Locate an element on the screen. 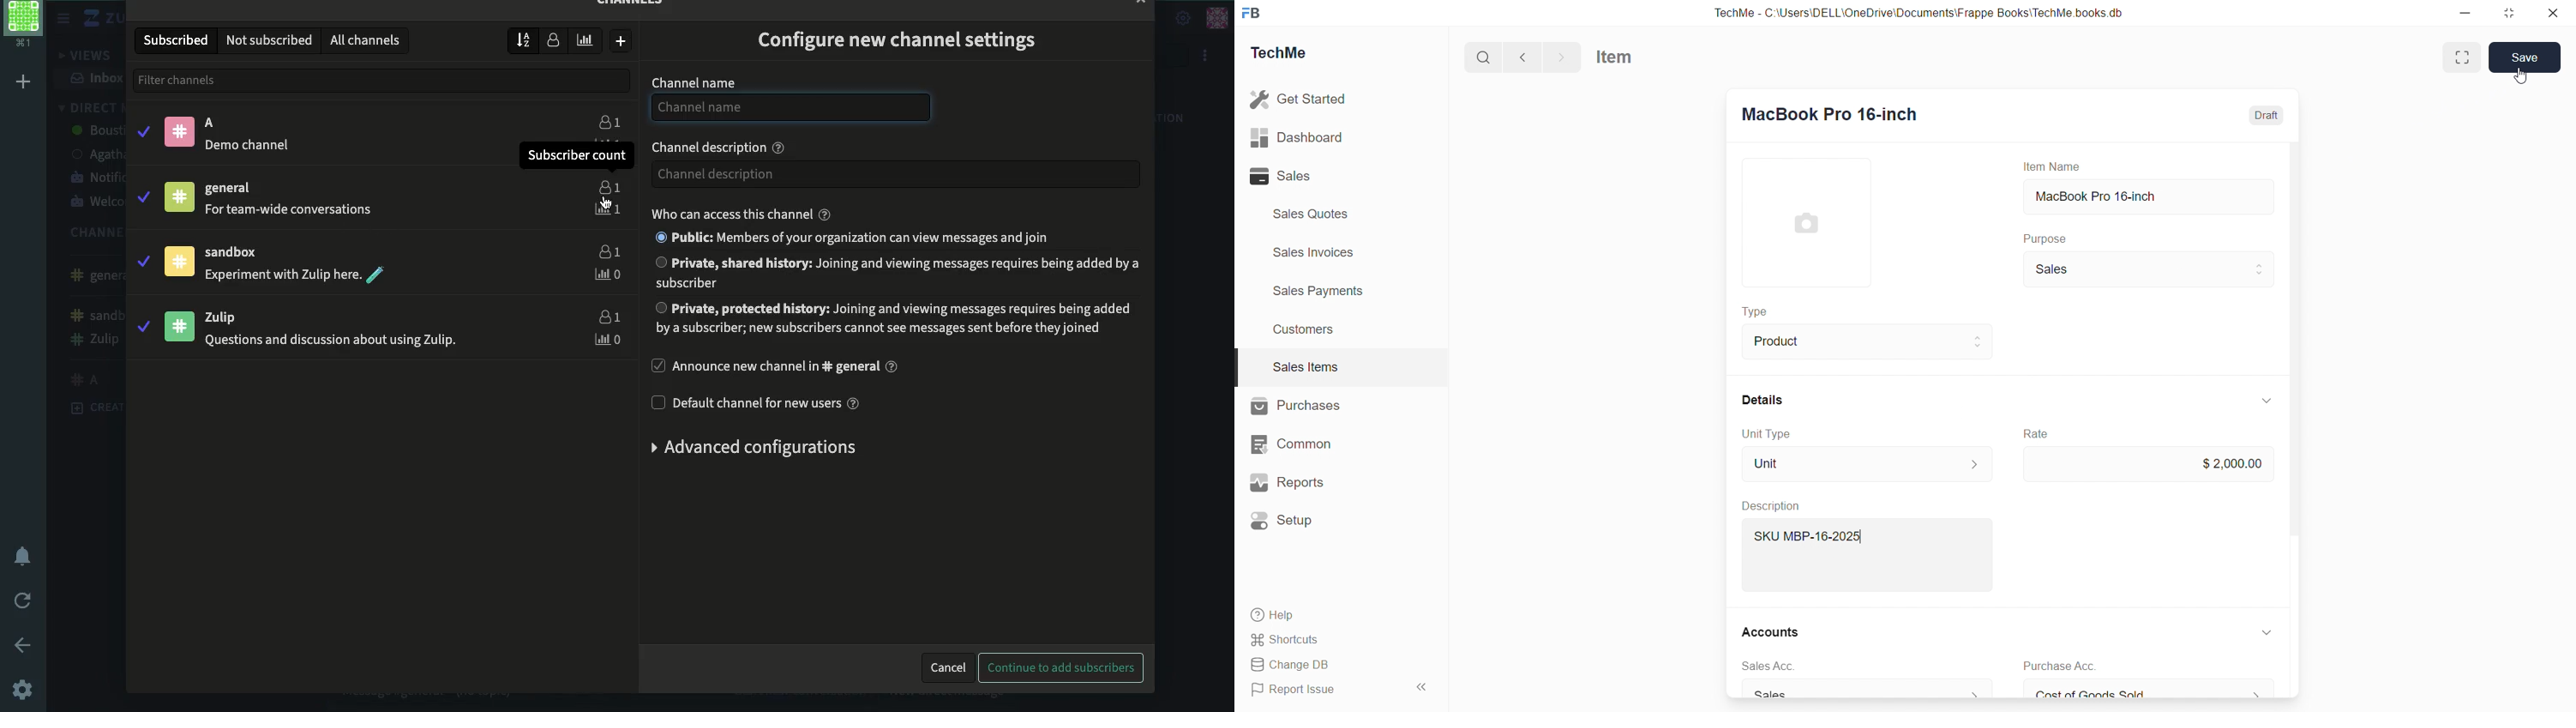 This screenshot has height=728, width=2576. Report Issue is located at coordinates (1297, 690).